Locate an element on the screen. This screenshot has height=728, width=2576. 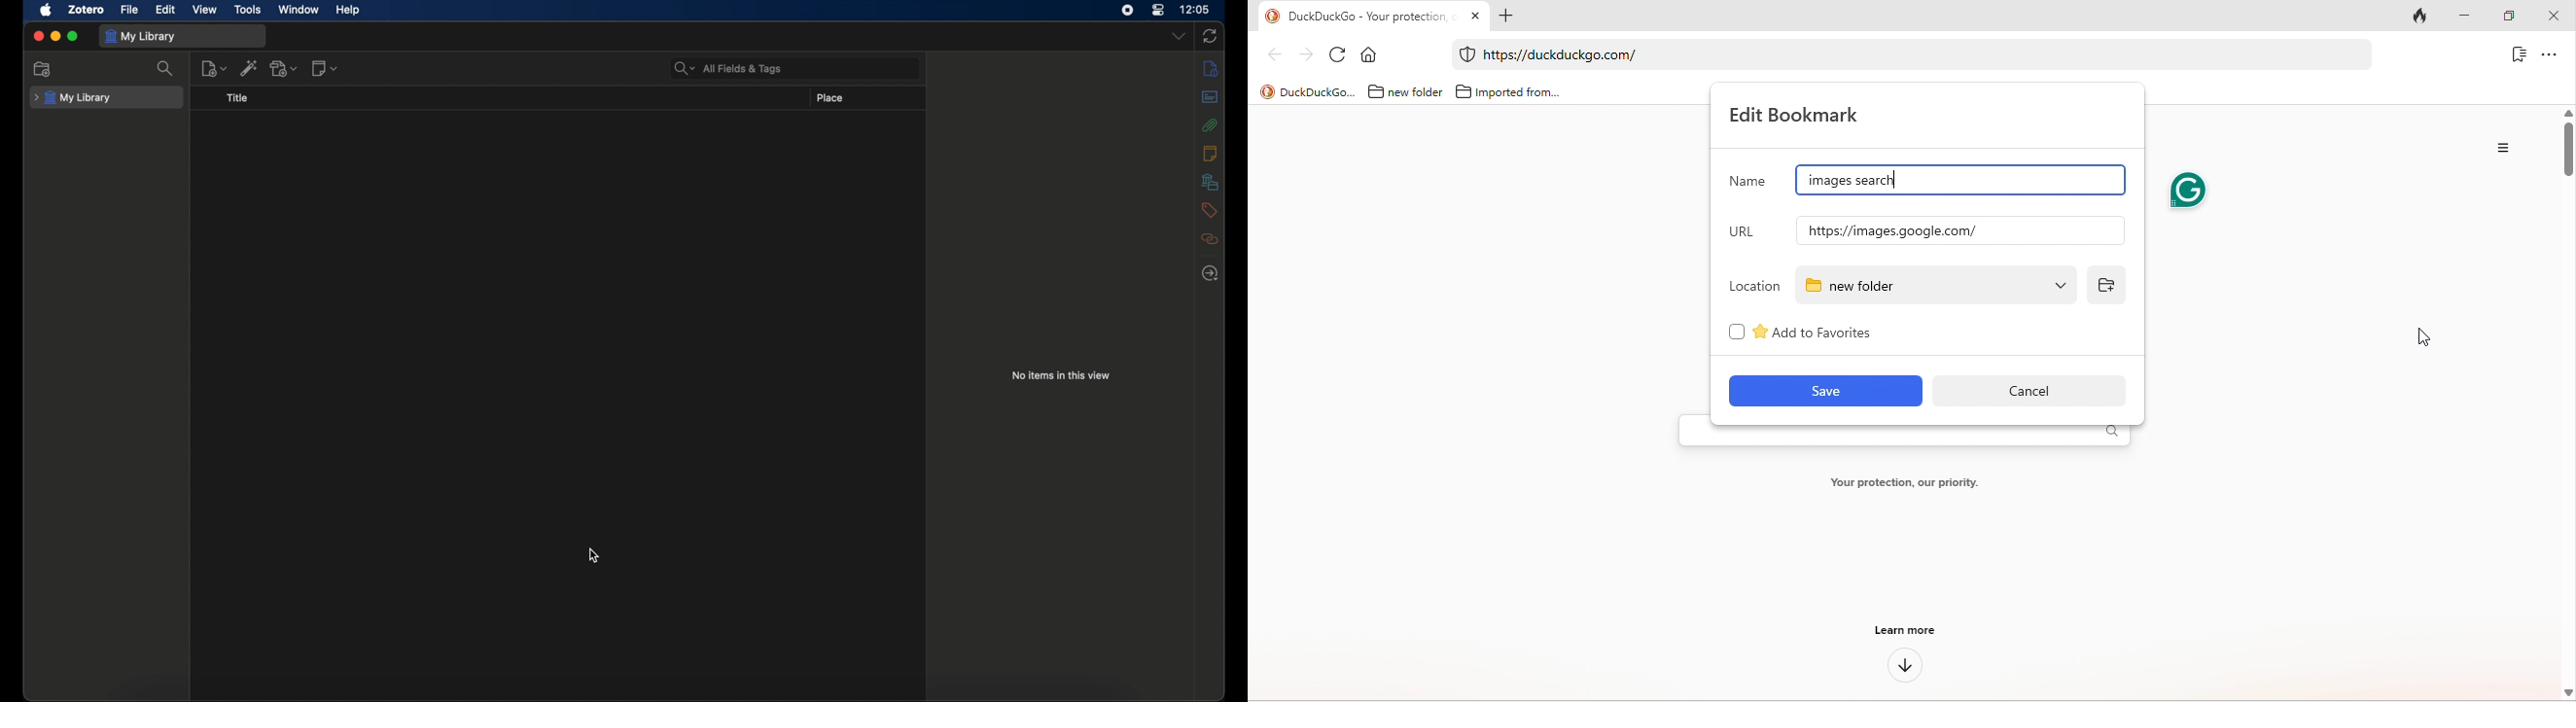
option is located at coordinates (2551, 55).